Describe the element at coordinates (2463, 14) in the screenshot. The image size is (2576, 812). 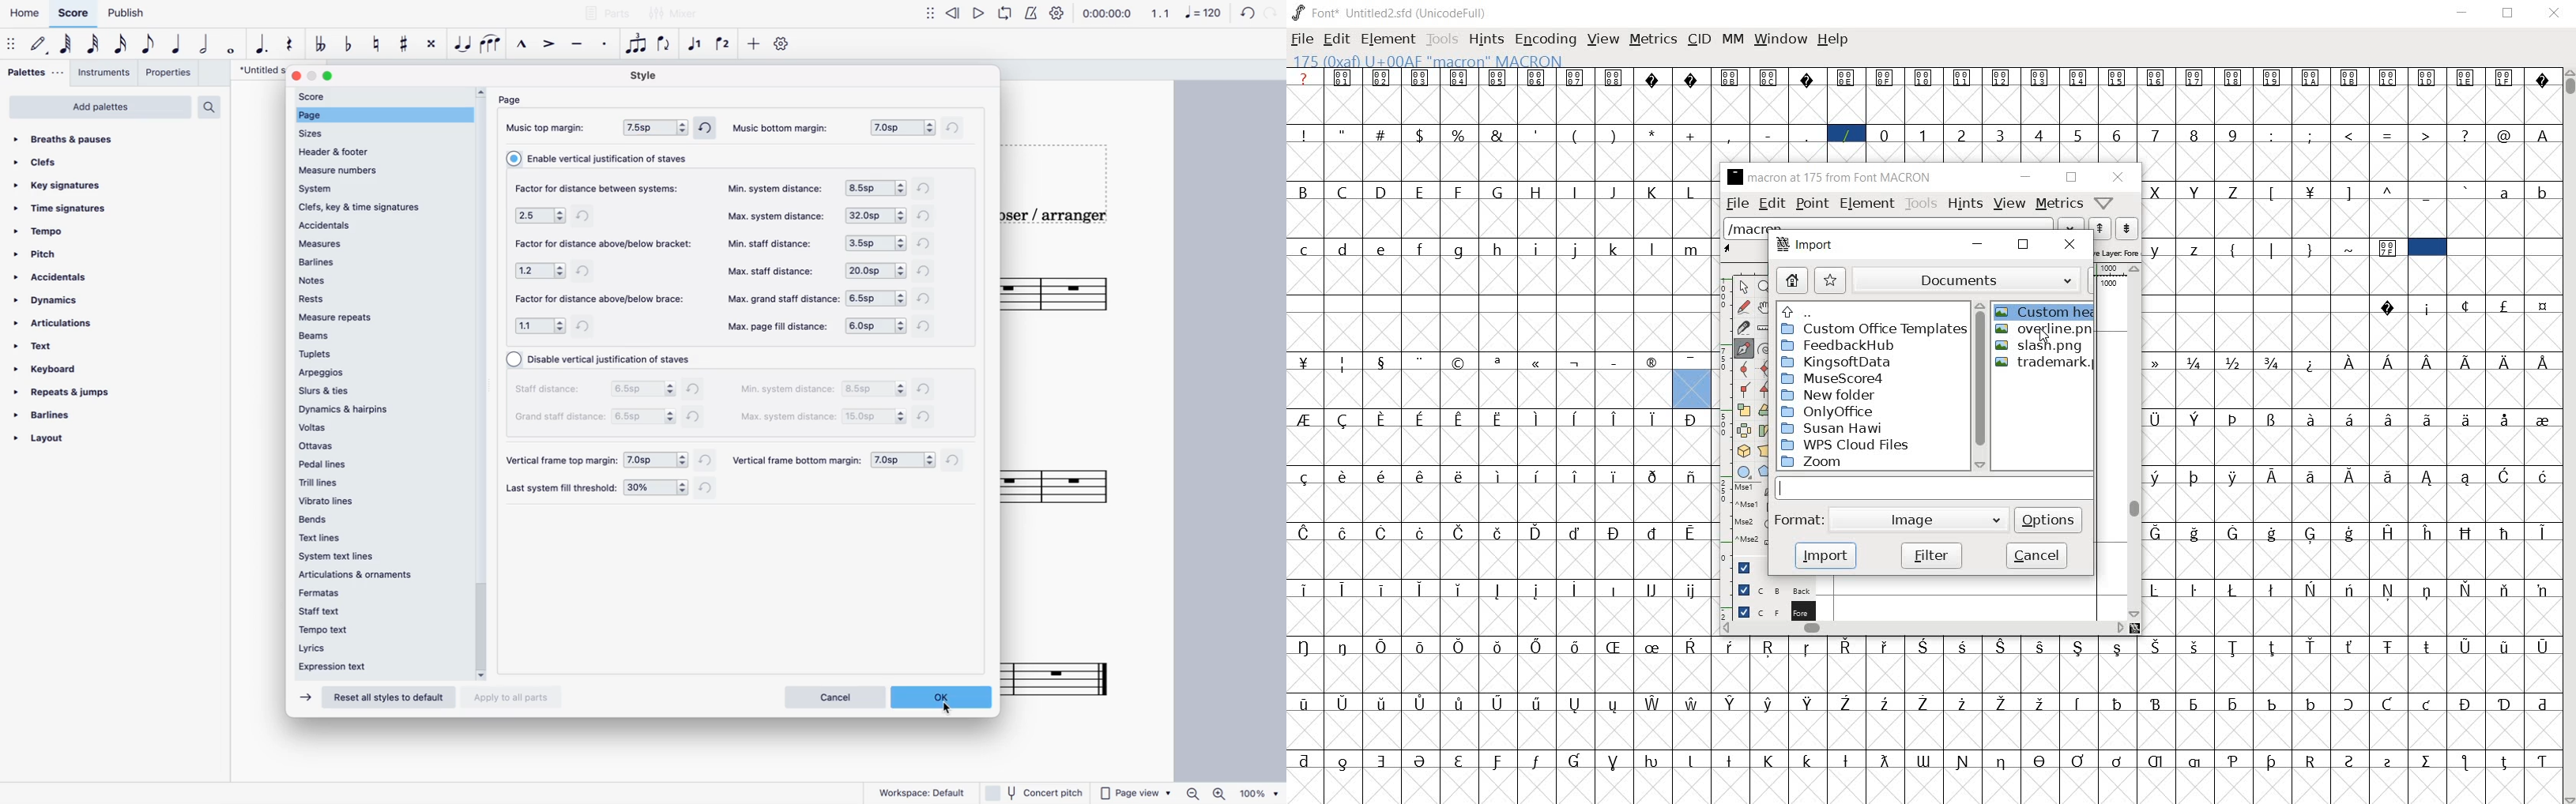
I see `Minimize` at that location.